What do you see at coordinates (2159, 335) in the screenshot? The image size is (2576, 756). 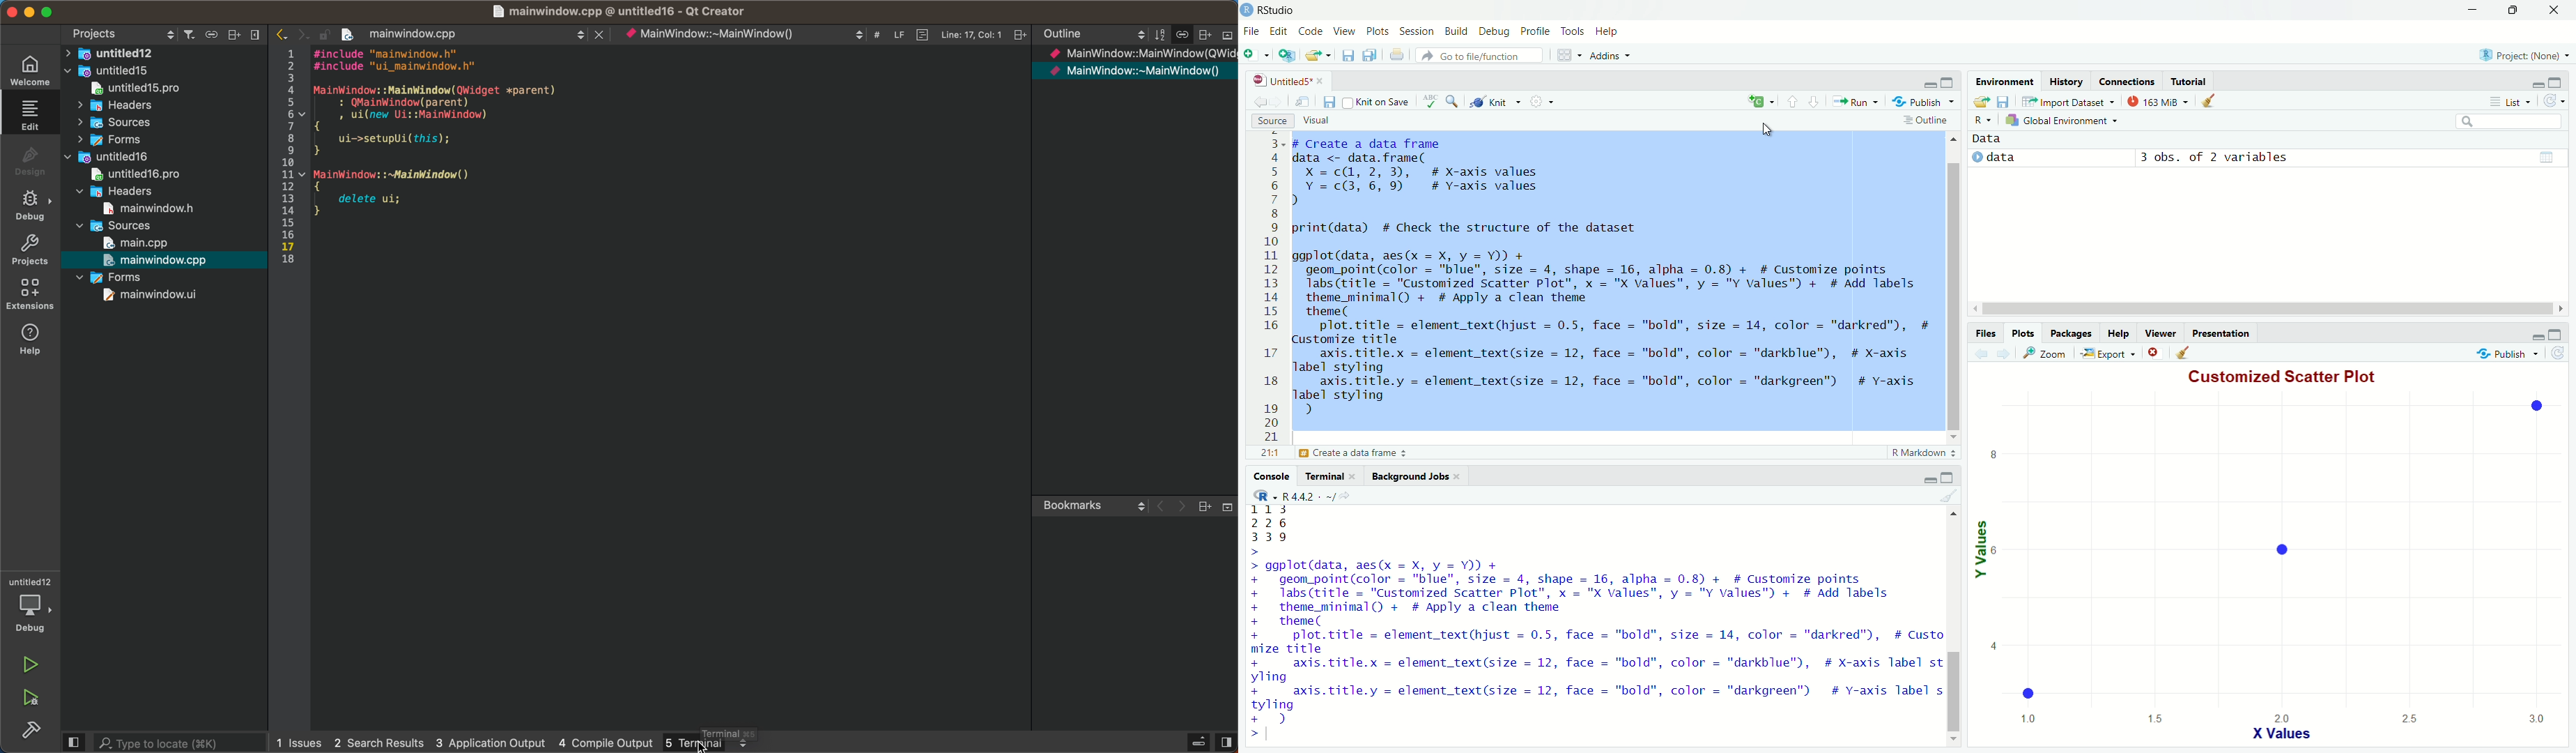 I see `Viewer` at bounding box center [2159, 335].